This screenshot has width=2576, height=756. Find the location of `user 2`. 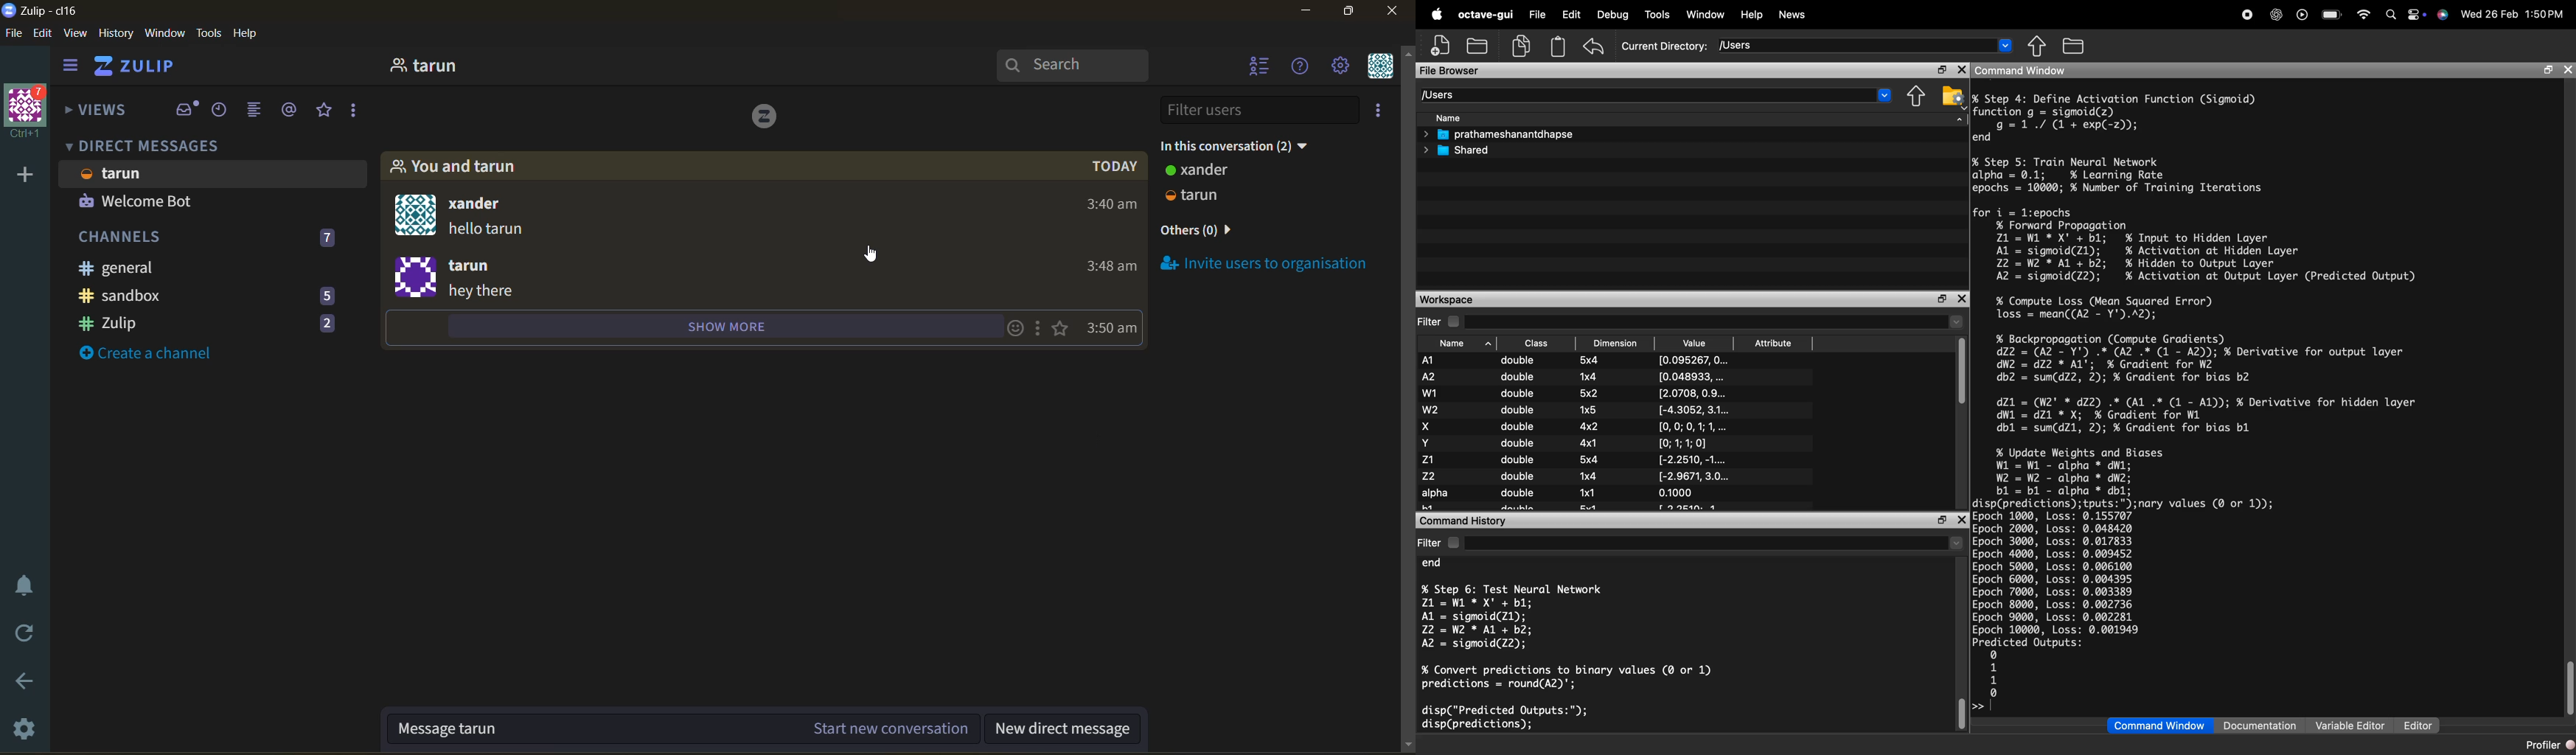

user 2 is located at coordinates (1203, 197).